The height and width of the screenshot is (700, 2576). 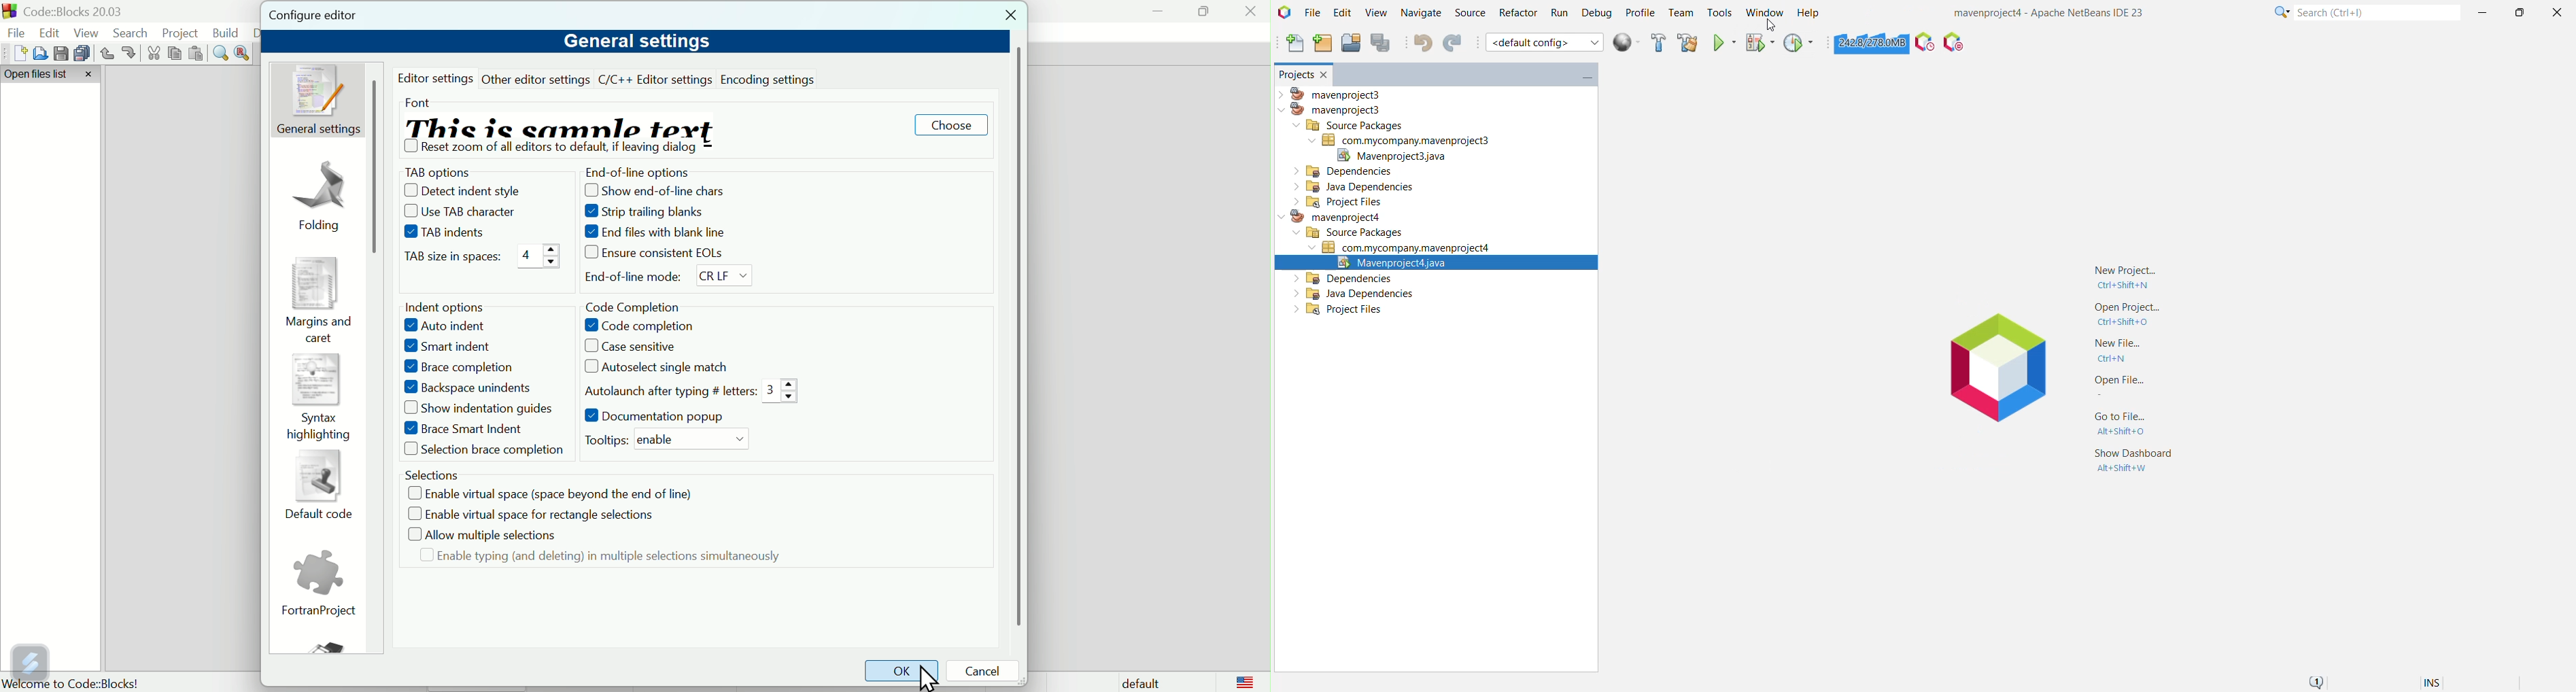 I want to click on Cursor, so click(x=926, y=681).